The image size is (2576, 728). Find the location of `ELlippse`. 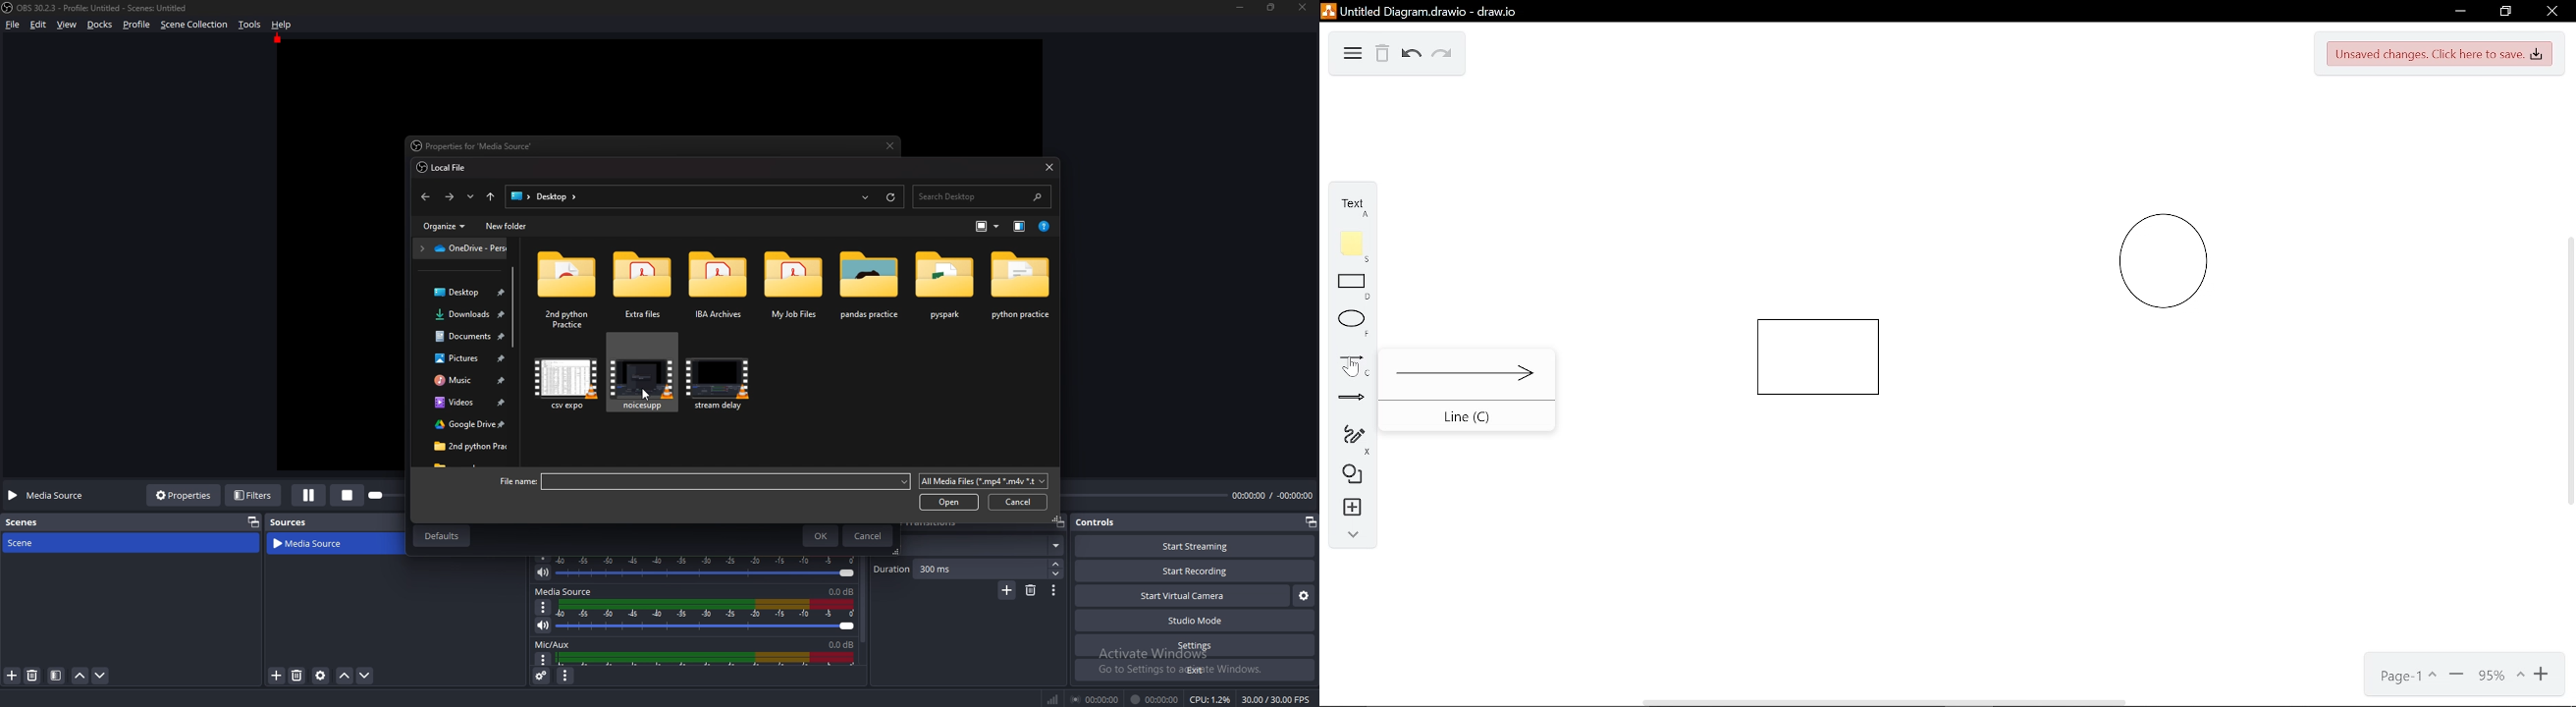

ELlippse is located at coordinates (1350, 321).